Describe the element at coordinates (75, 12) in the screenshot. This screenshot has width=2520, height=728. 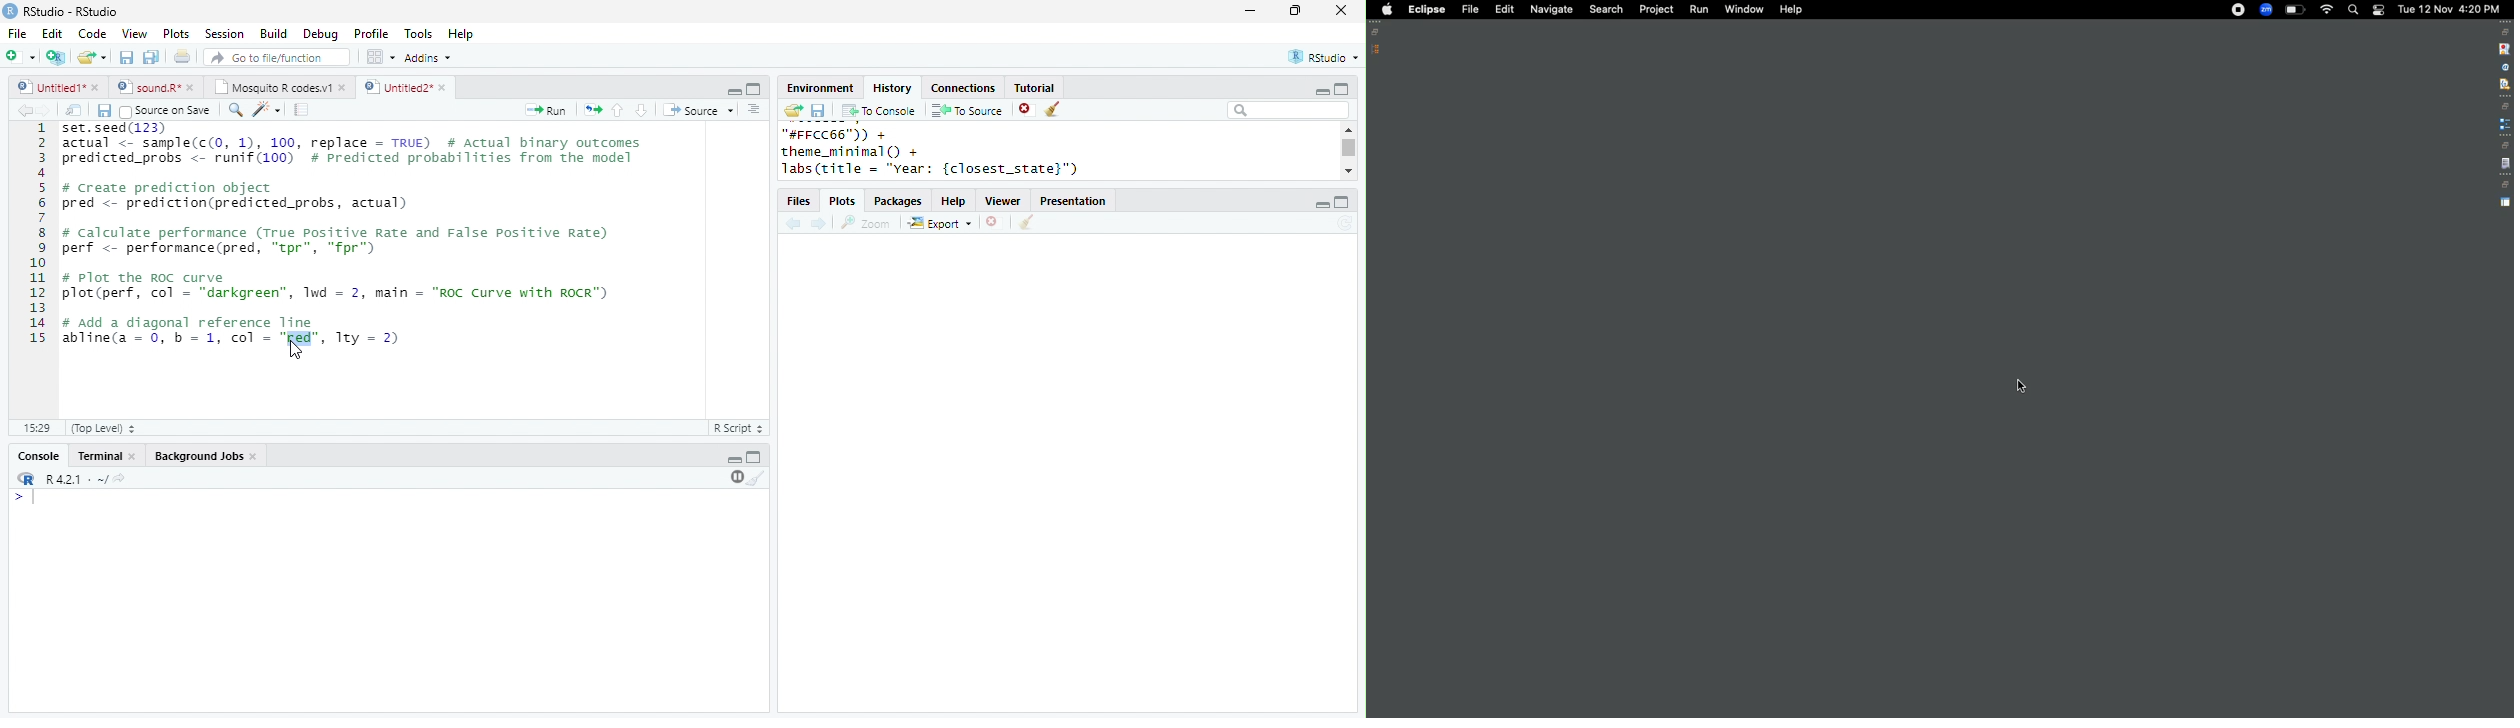
I see `RStudio-RStudio` at that location.